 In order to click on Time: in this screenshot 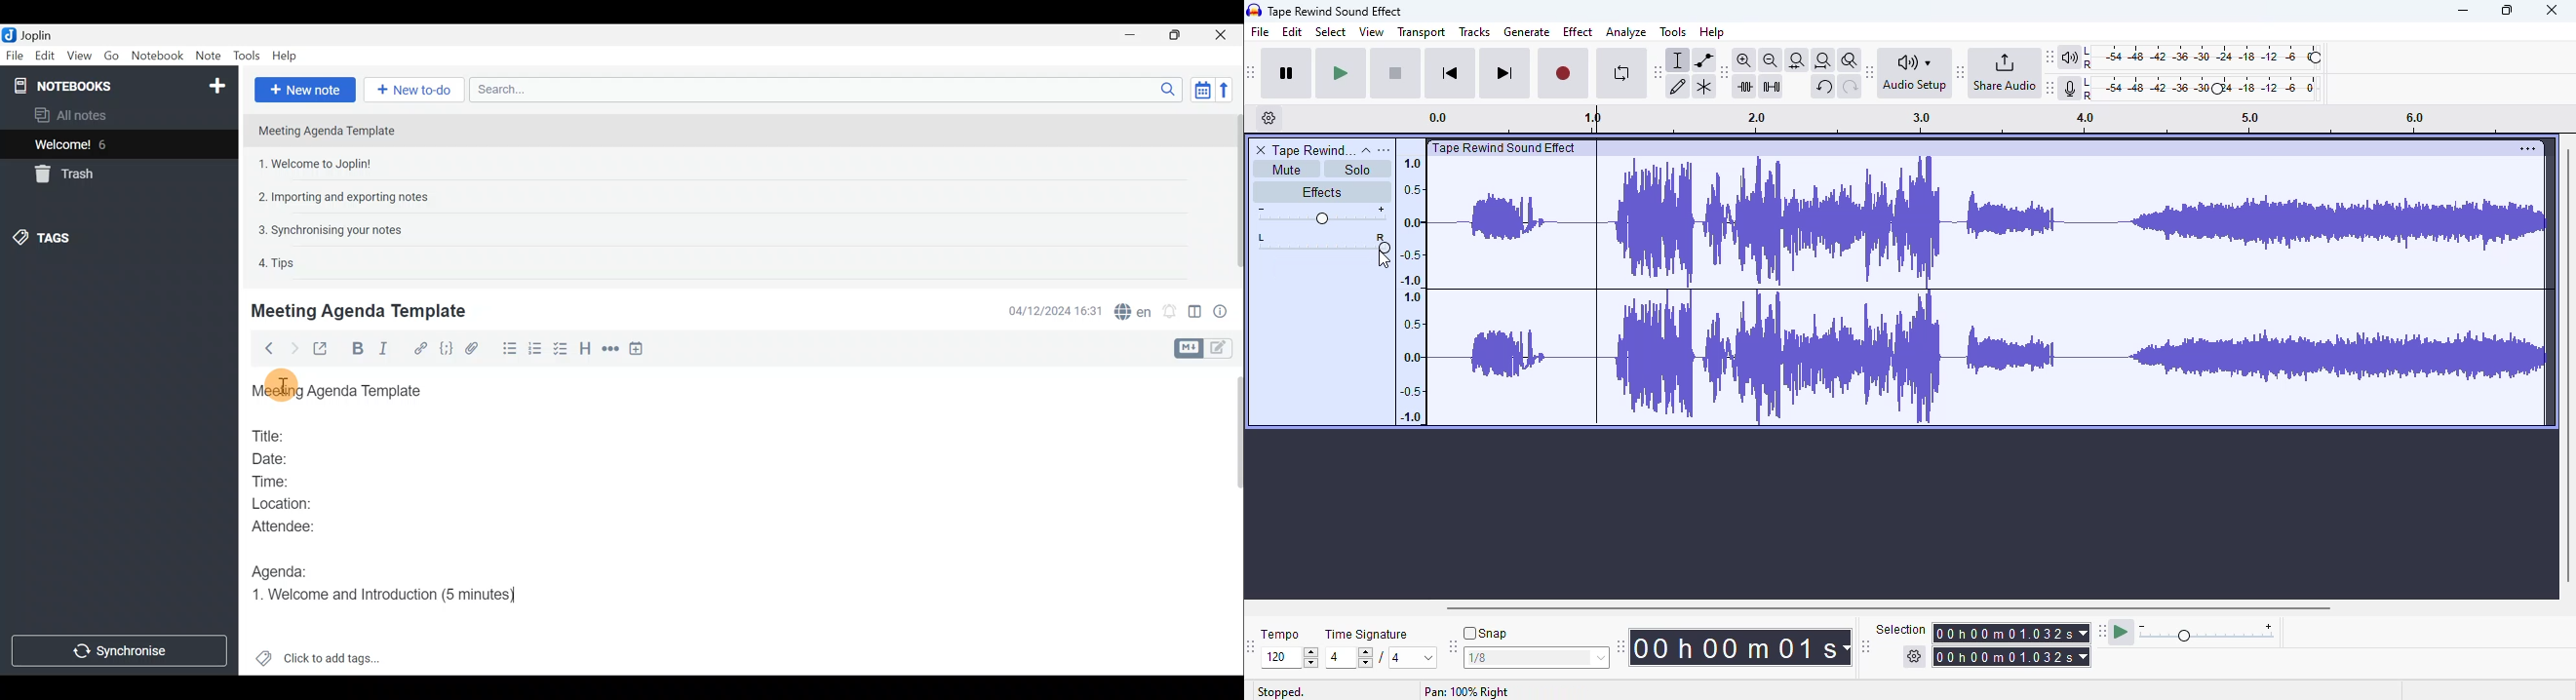, I will do `click(271, 479)`.